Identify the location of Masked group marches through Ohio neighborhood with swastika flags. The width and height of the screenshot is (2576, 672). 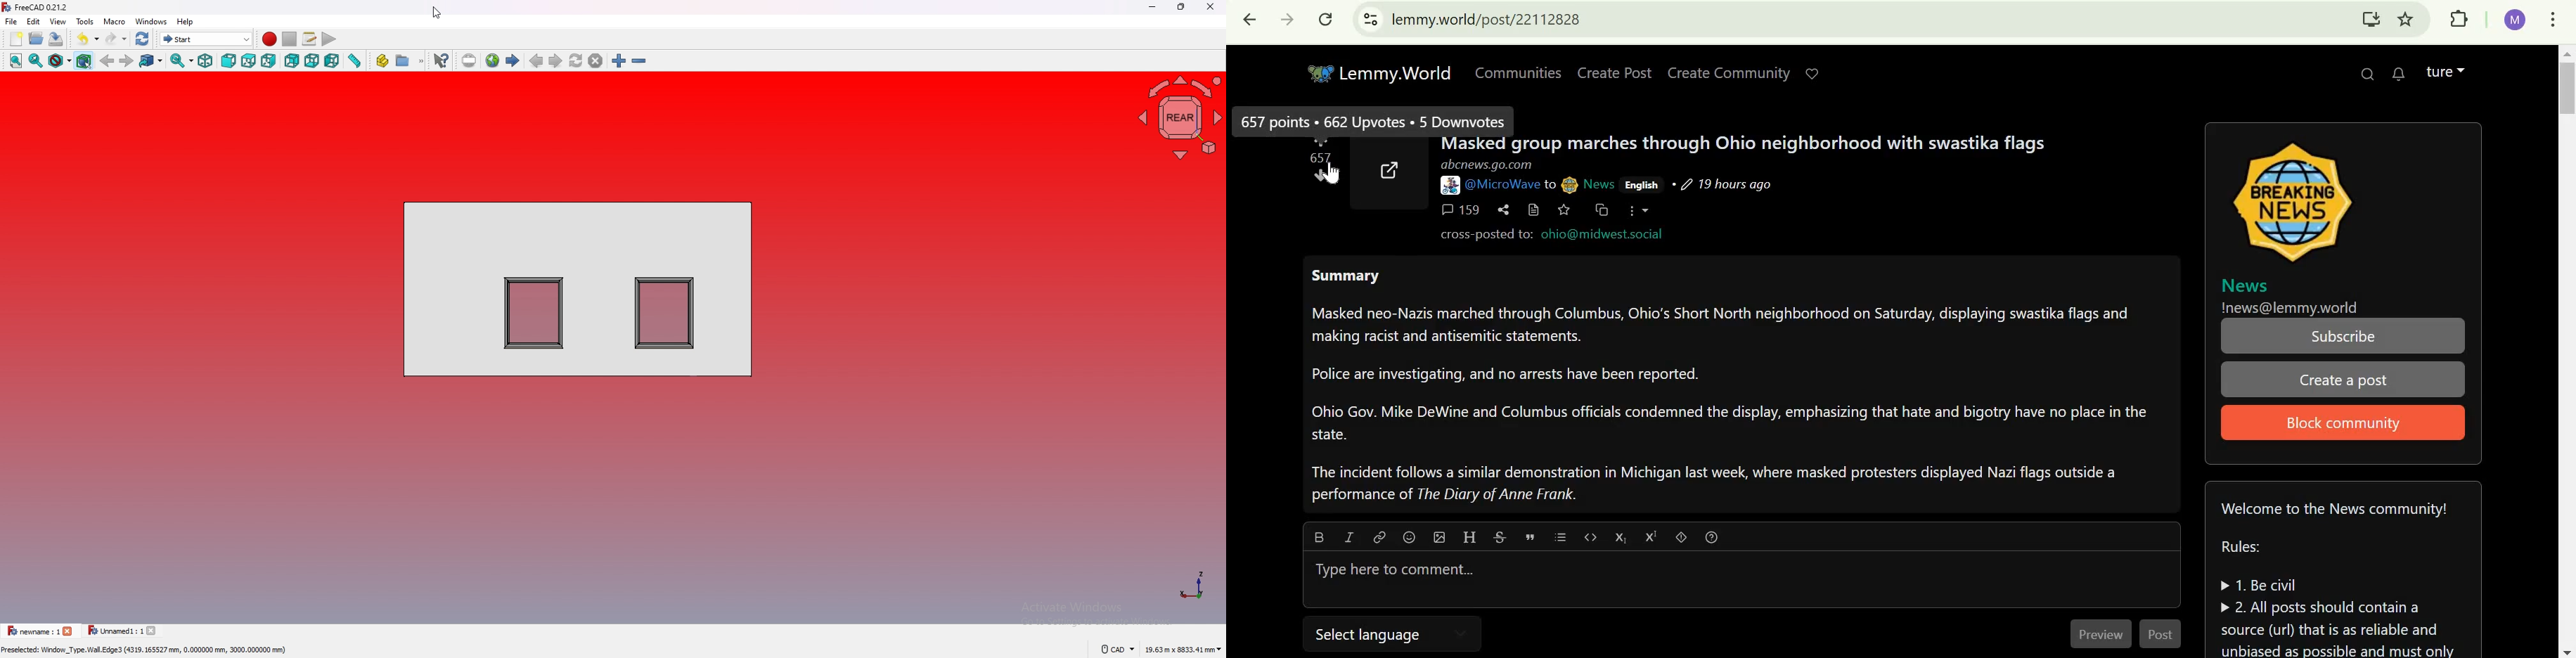
(1739, 145).